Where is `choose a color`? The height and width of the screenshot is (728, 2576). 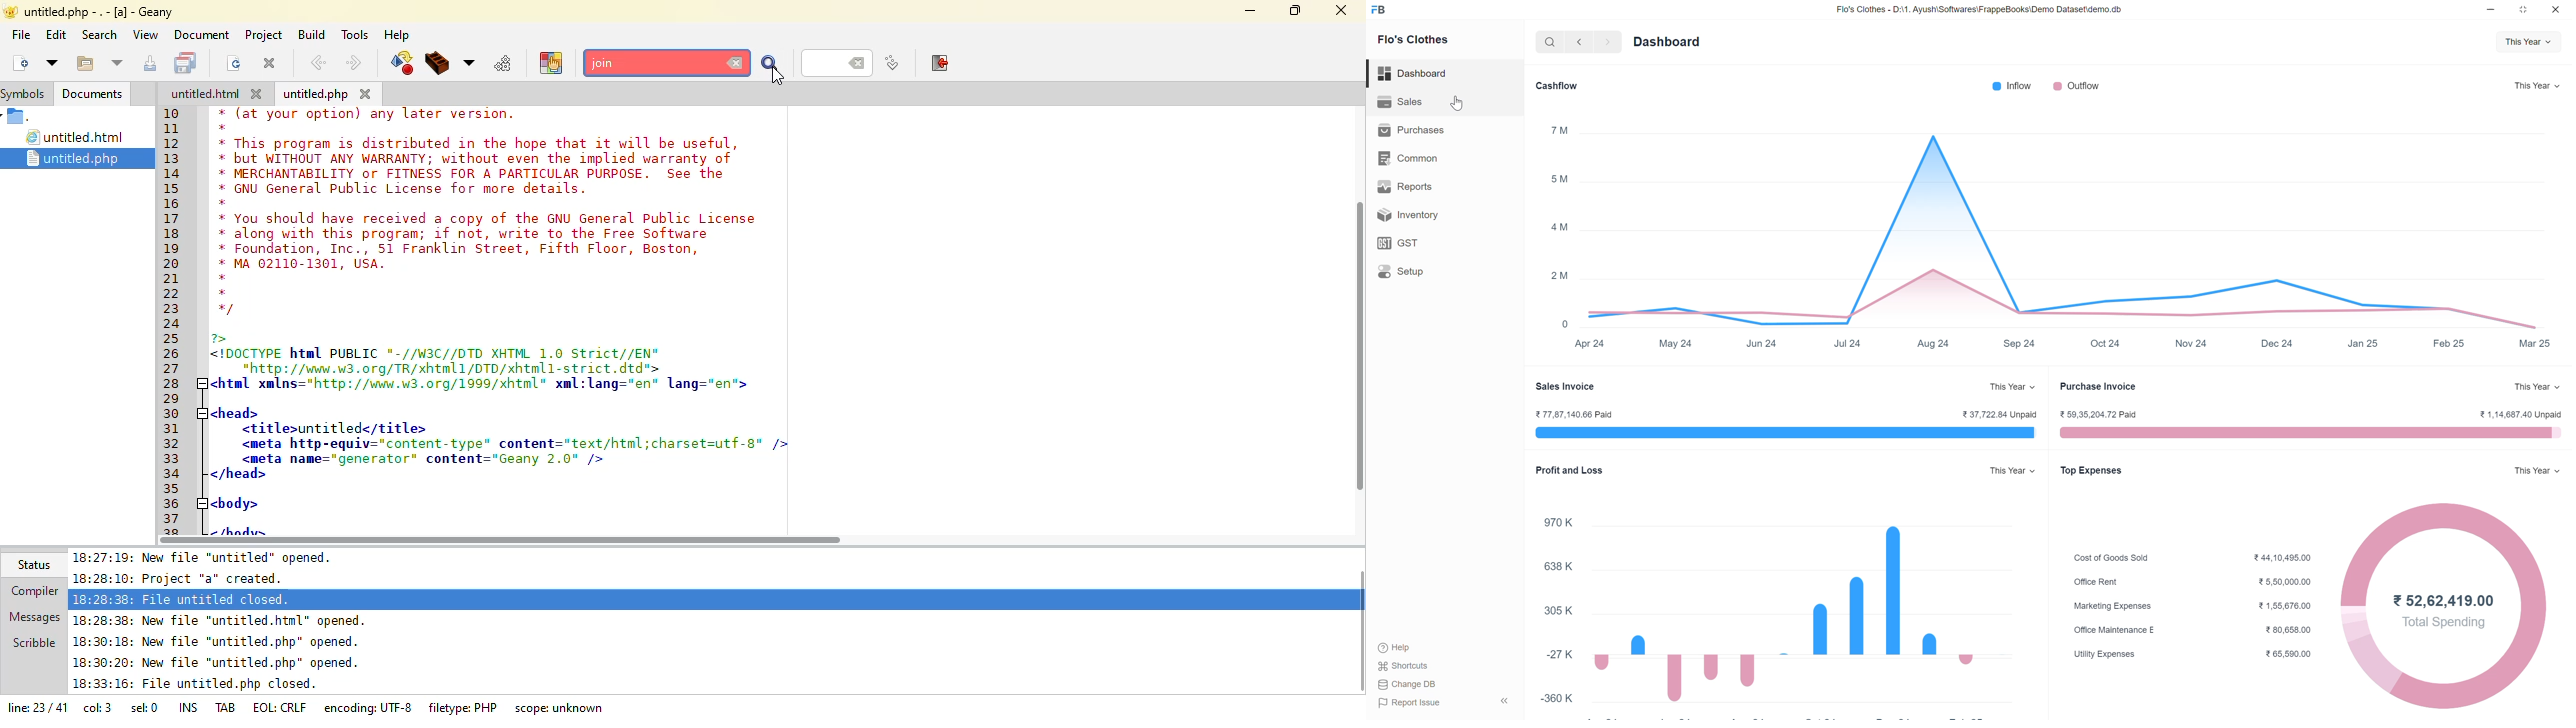 choose a color is located at coordinates (551, 62).